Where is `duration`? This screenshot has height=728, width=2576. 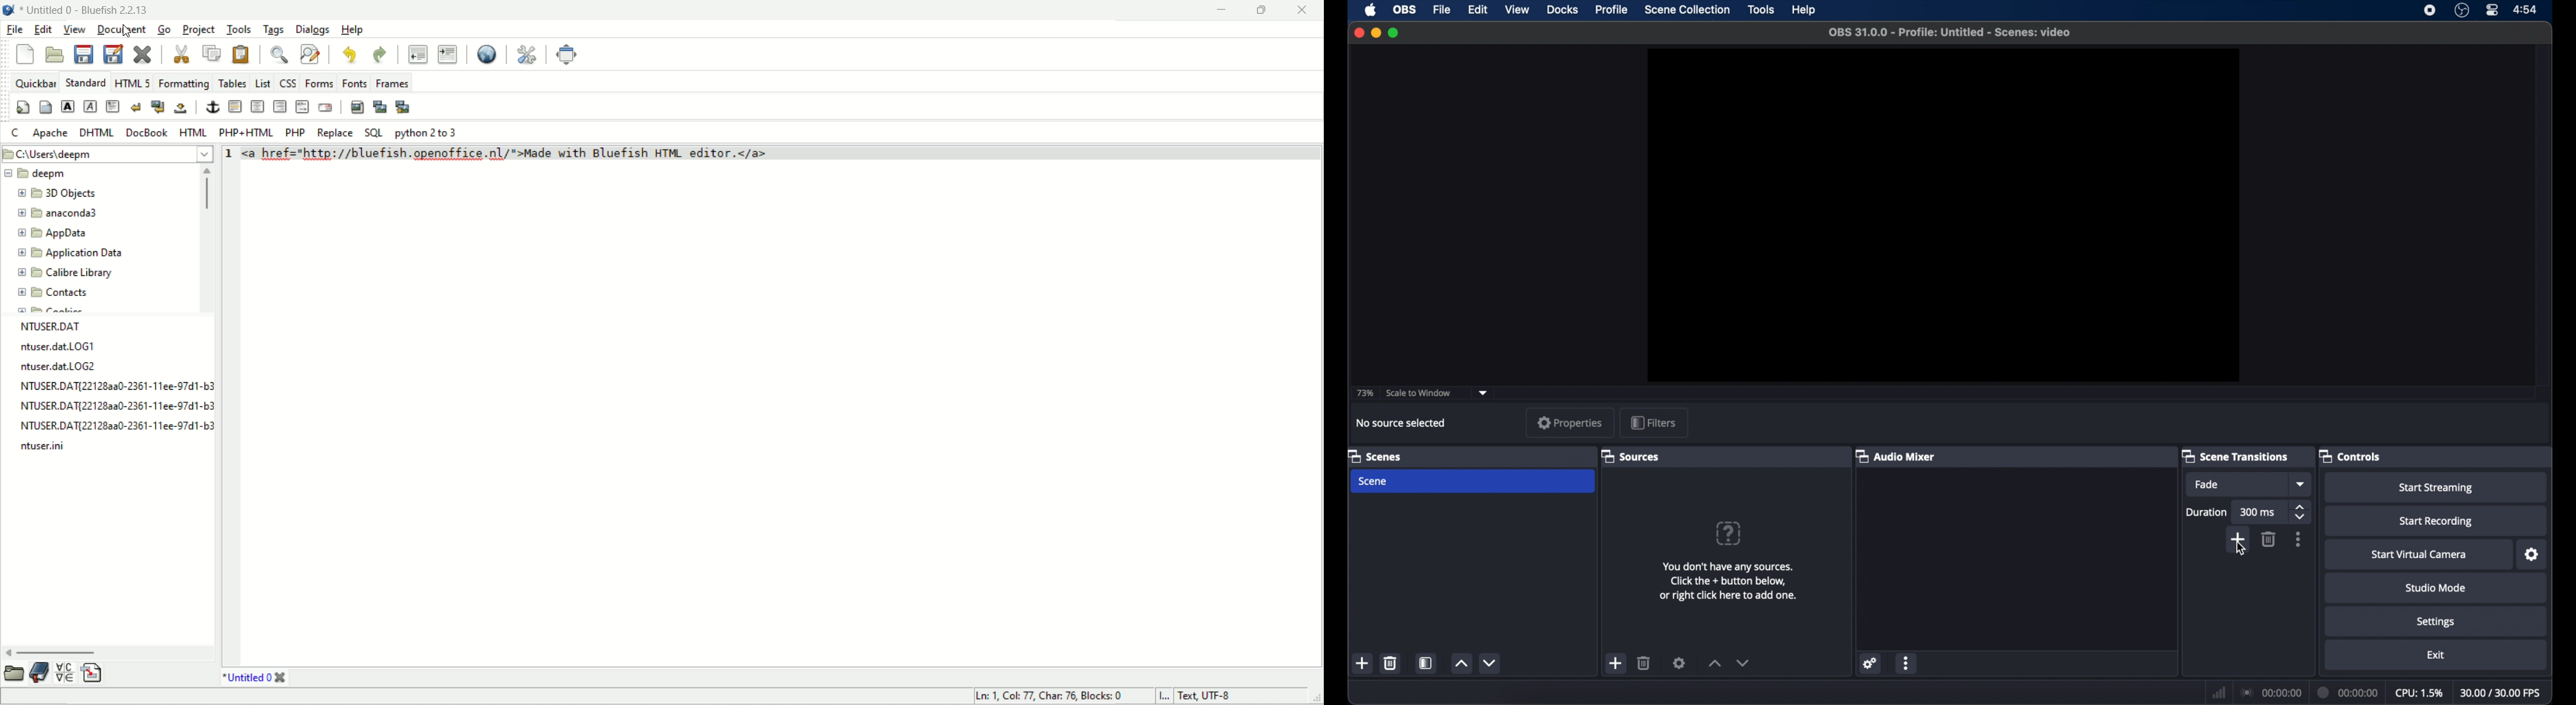
duration is located at coordinates (2348, 692).